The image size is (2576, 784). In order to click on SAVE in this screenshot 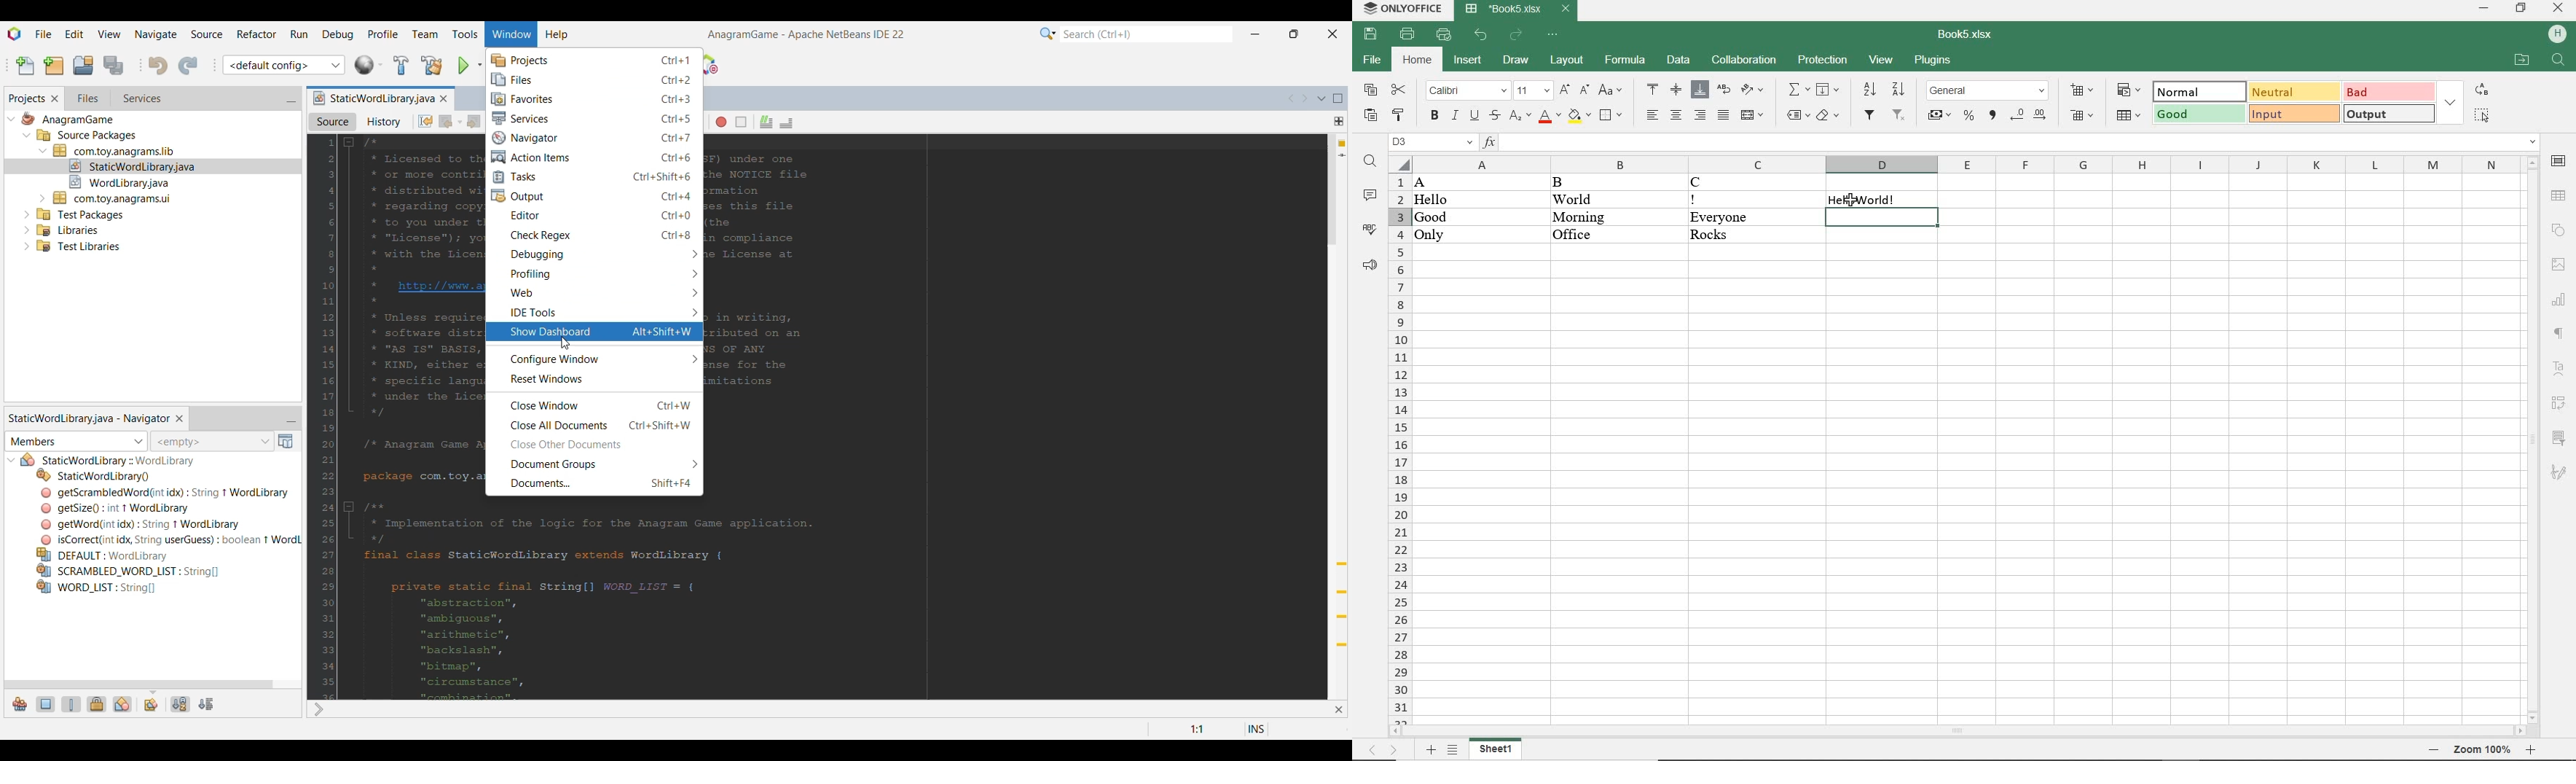, I will do `click(1373, 34)`.